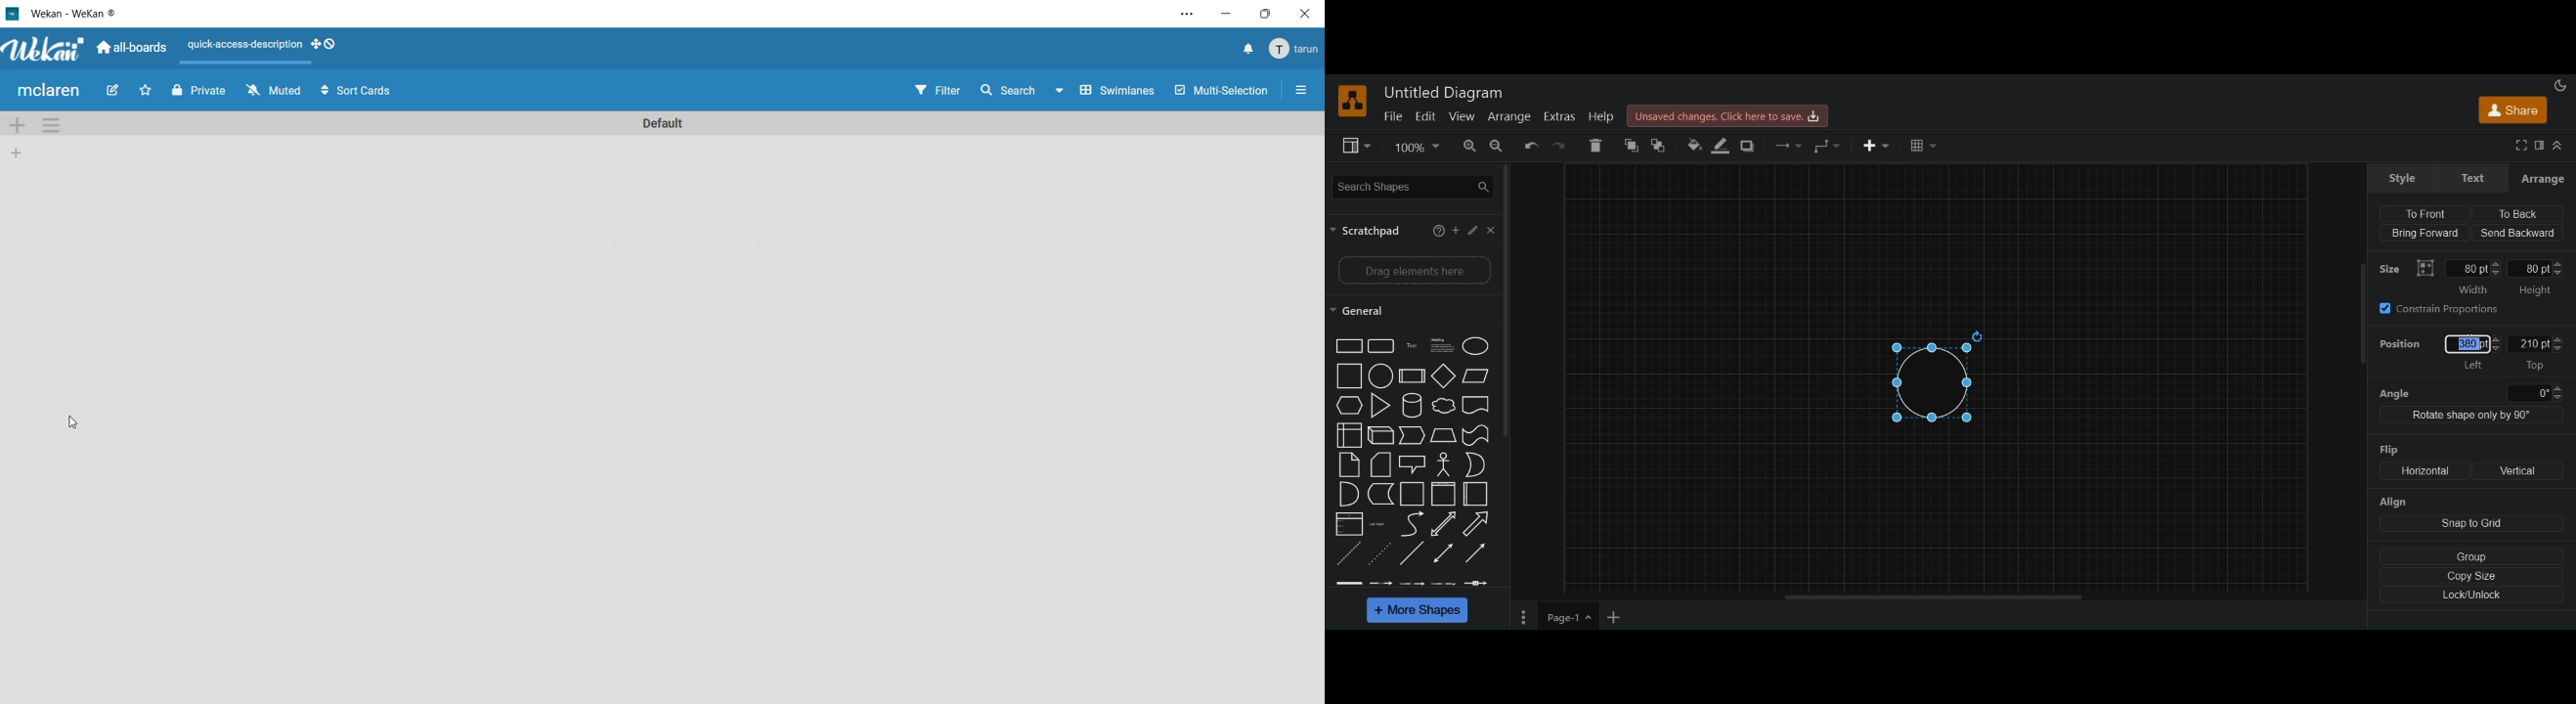 This screenshot has height=728, width=2576. I want to click on swimlanes, so click(1119, 90).